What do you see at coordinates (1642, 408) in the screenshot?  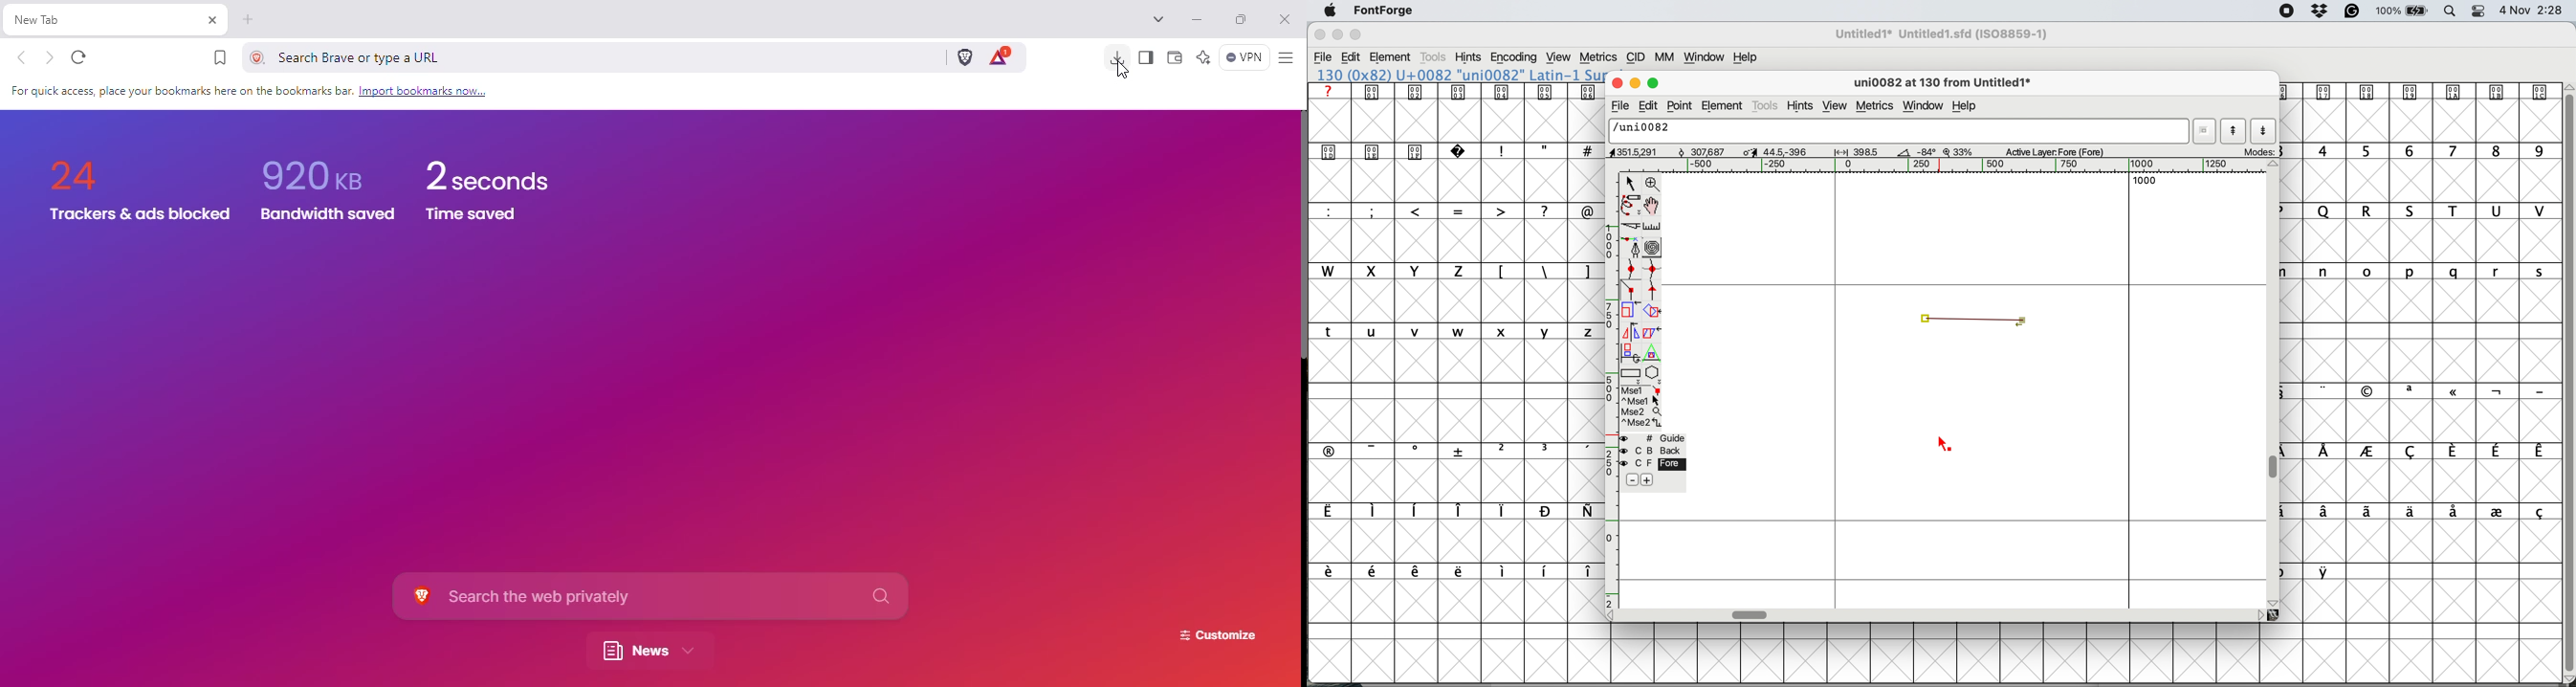 I see `selections` at bounding box center [1642, 408].